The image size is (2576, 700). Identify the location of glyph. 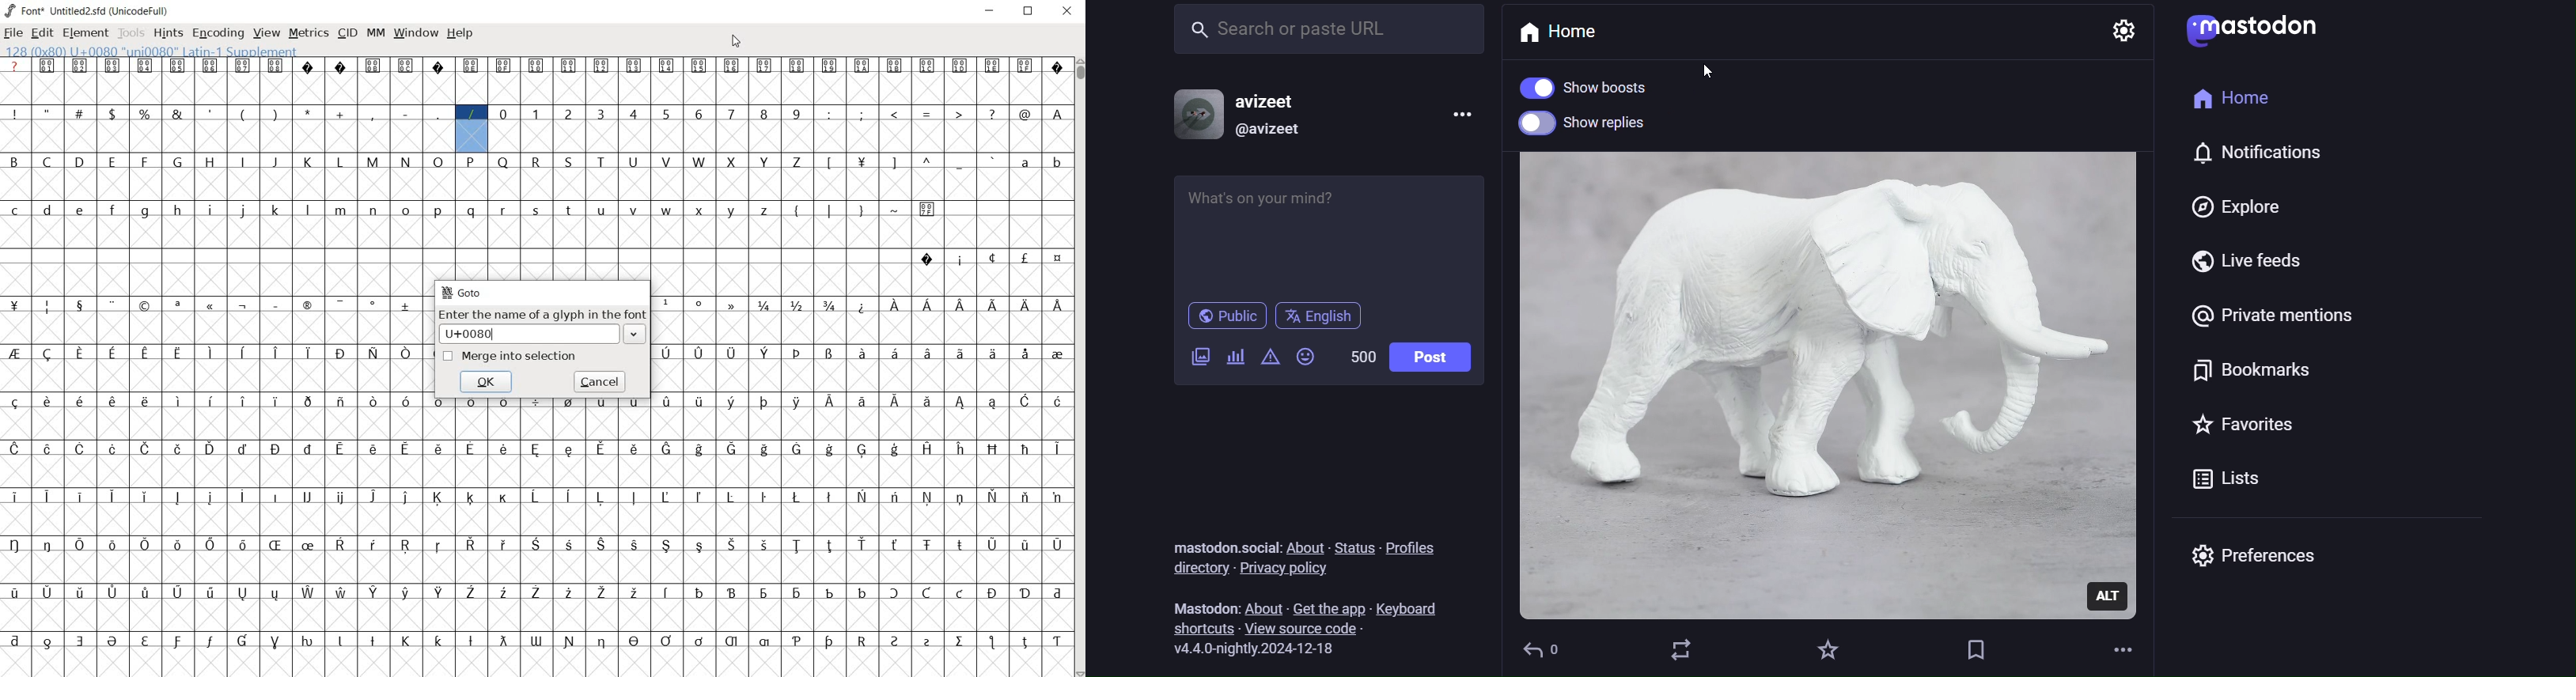
(276, 402).